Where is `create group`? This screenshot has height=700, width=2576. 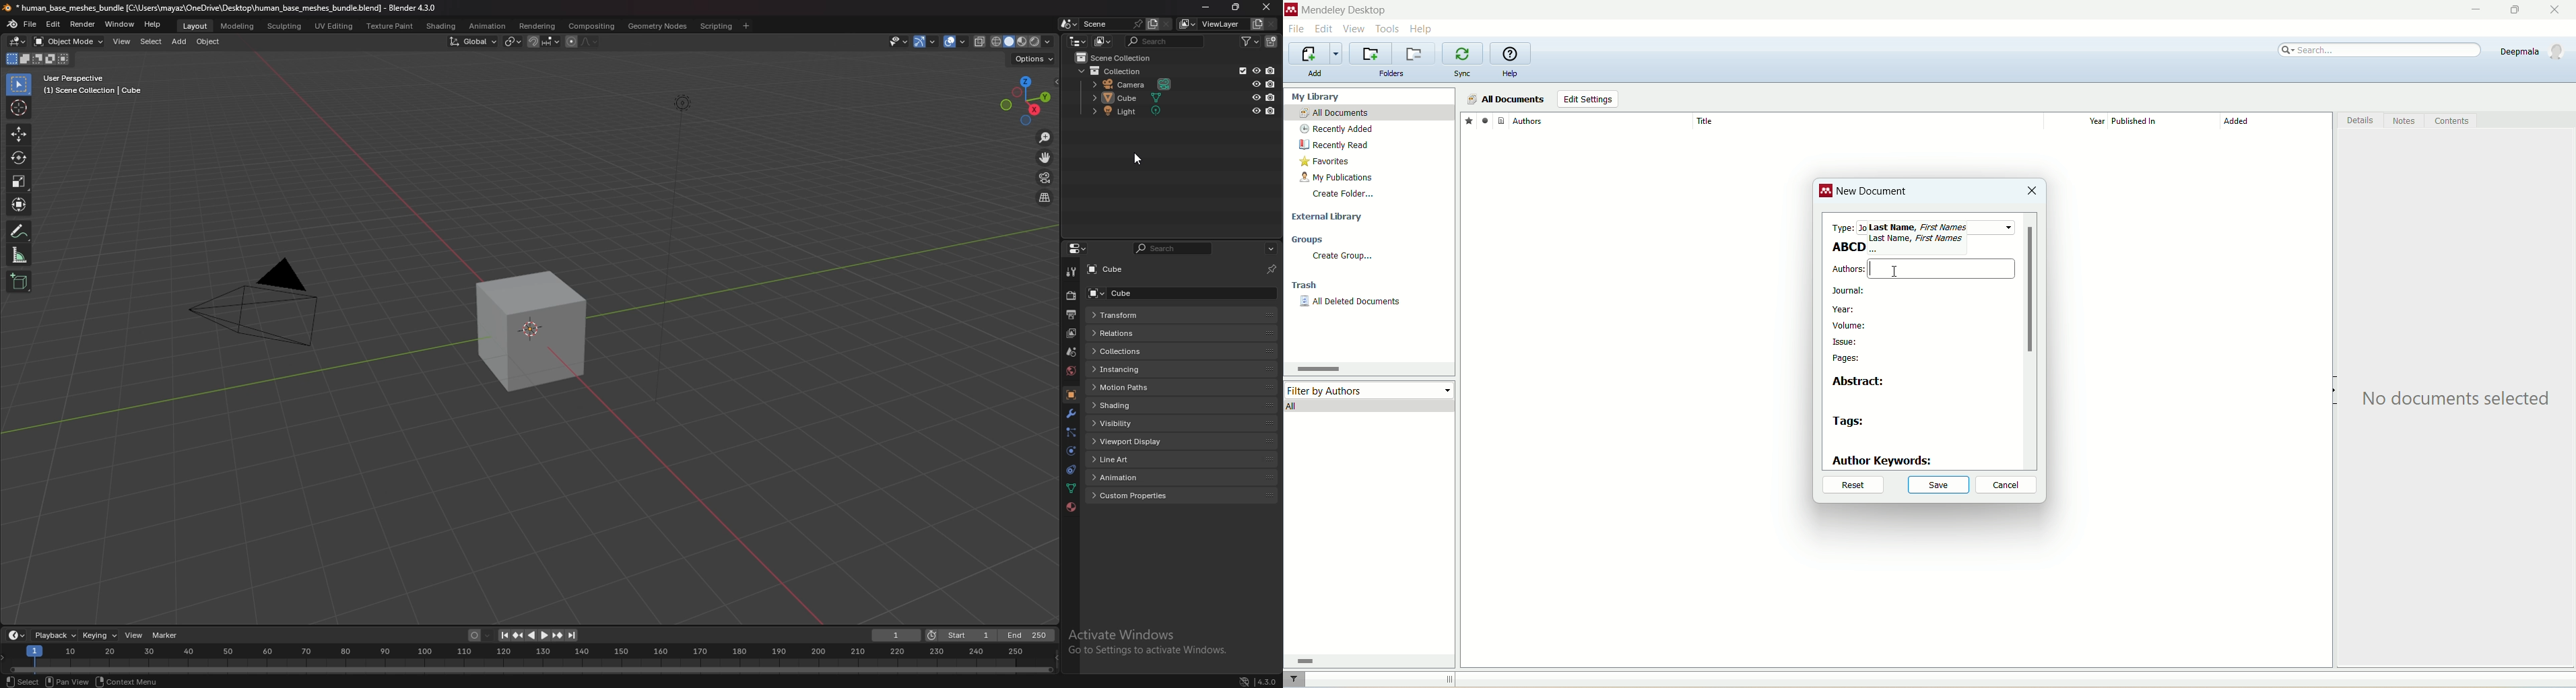
create group is located at coordinates (1342, 256).